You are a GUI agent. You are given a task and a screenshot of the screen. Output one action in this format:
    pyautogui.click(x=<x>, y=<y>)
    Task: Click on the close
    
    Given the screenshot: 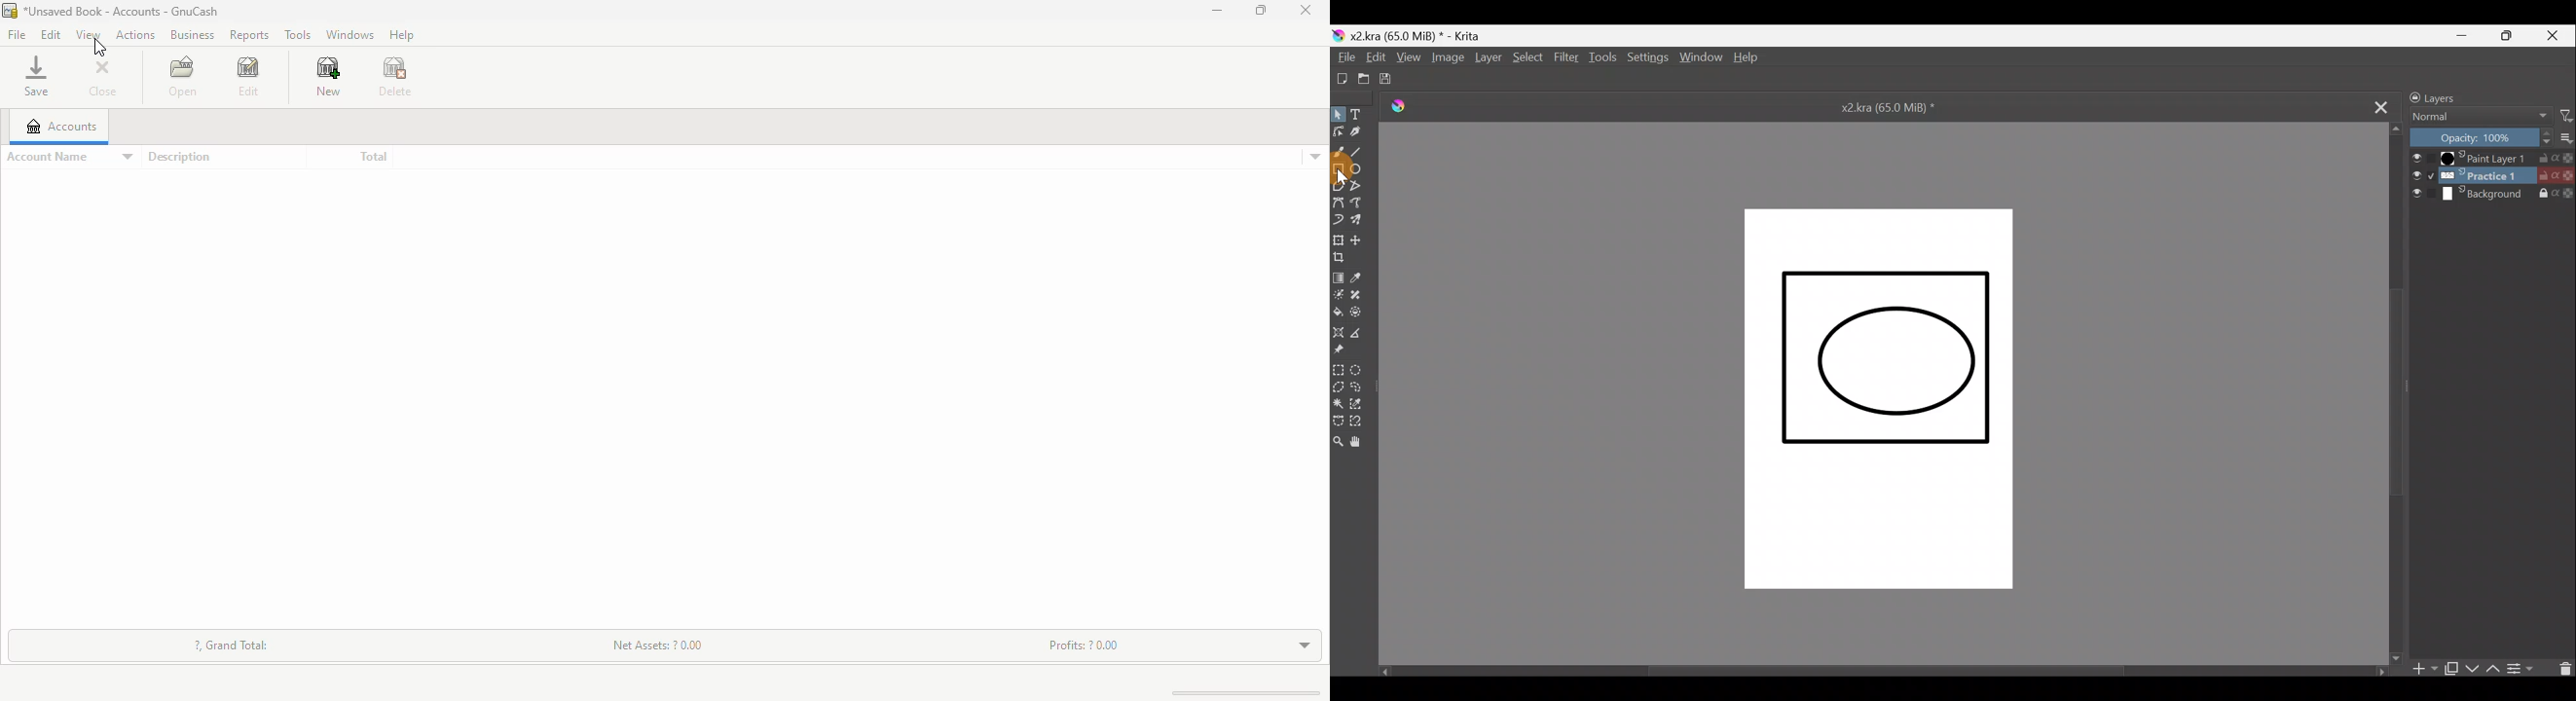 What is the action you would take?
    pyautogui.click(x=103, y=80)
    